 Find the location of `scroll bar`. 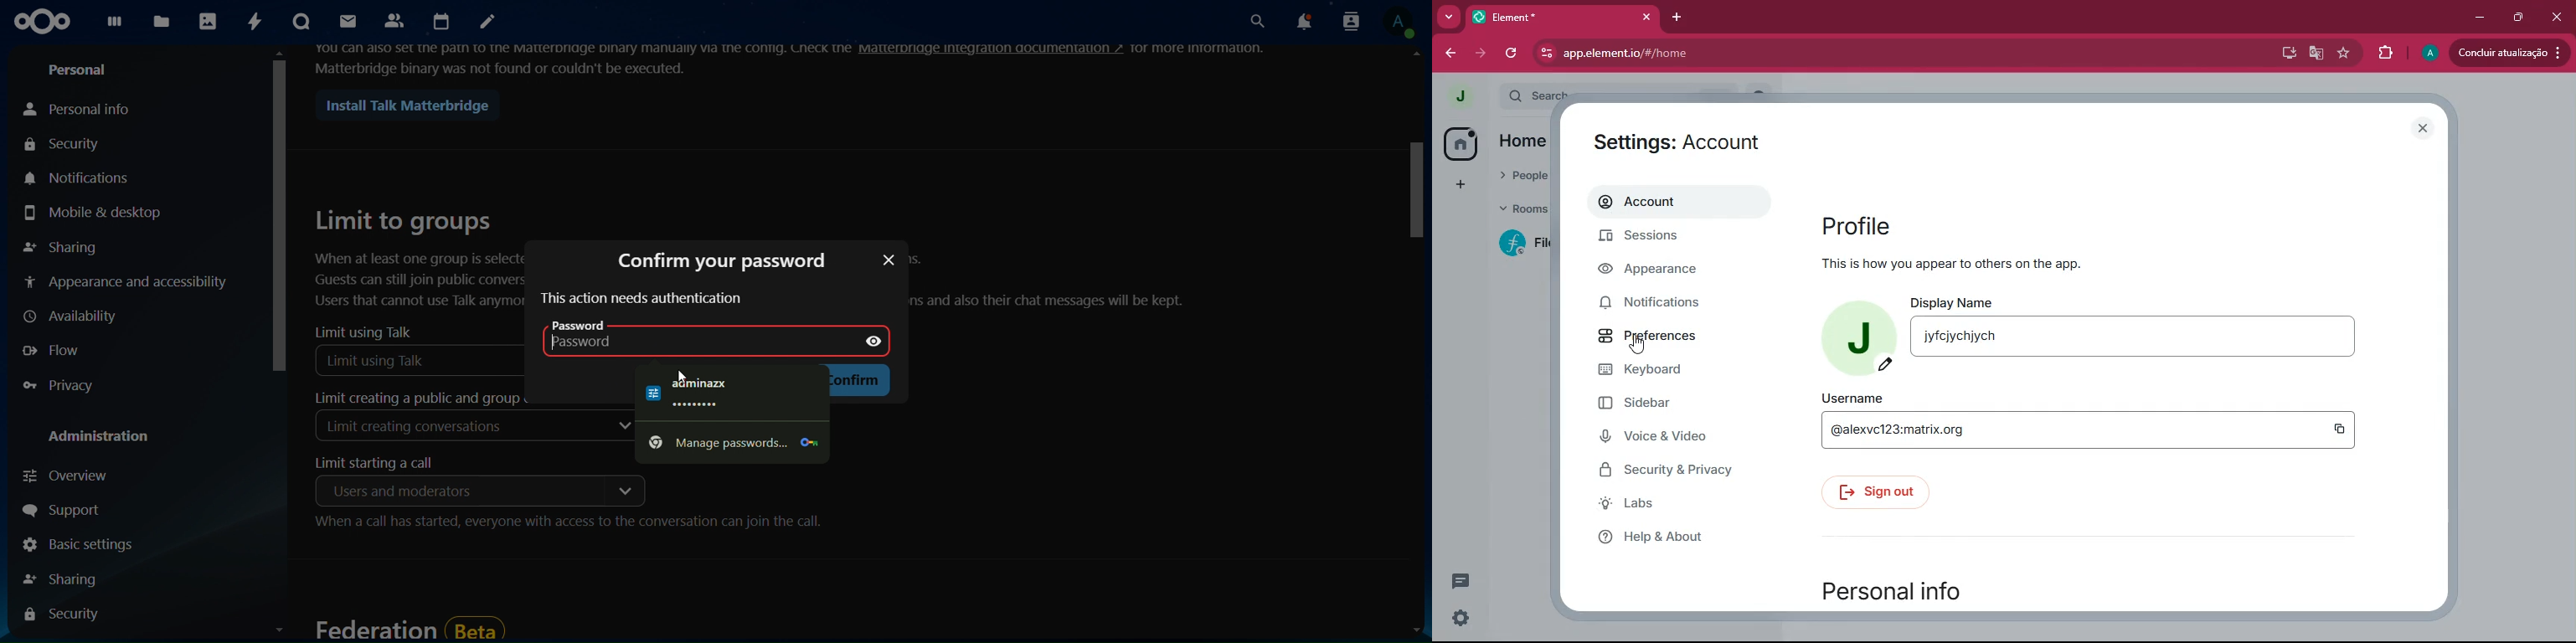

scroll bar is located at coordinates (1417, 347).